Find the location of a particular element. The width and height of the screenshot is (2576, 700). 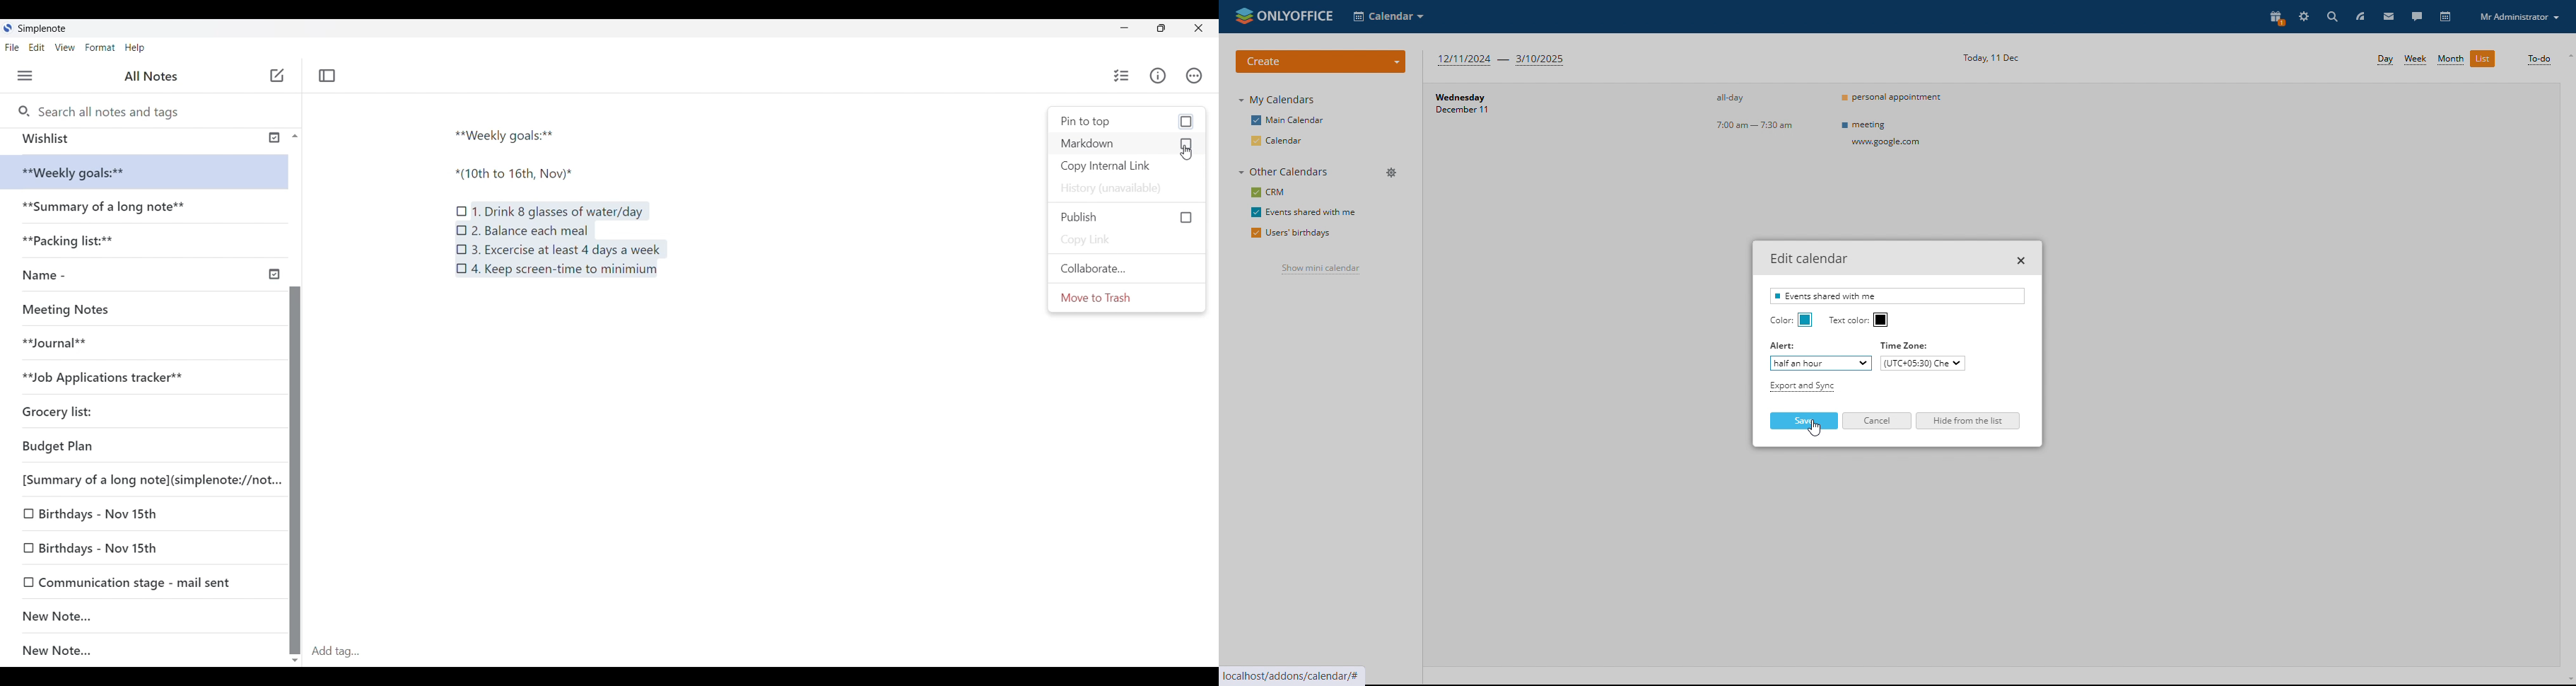

set alert is located at coordinates (1821, 364).